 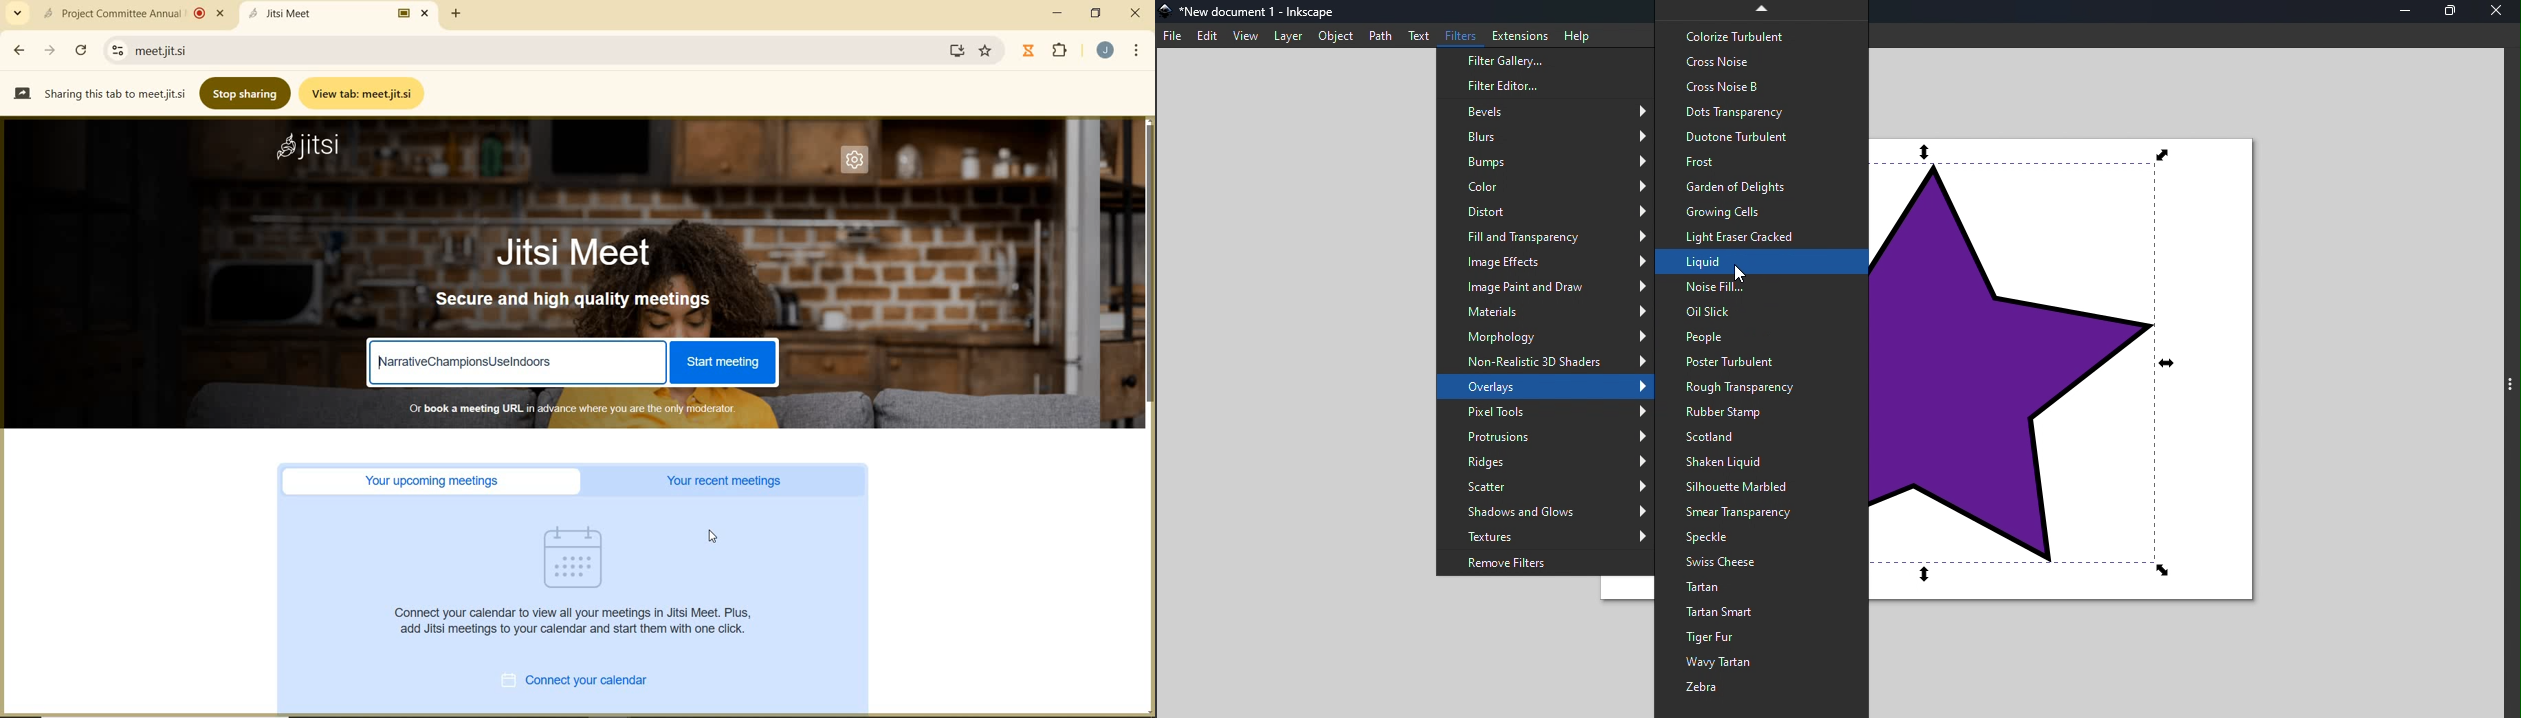 I want to click on Morphology, so click(x=1548, y=335).